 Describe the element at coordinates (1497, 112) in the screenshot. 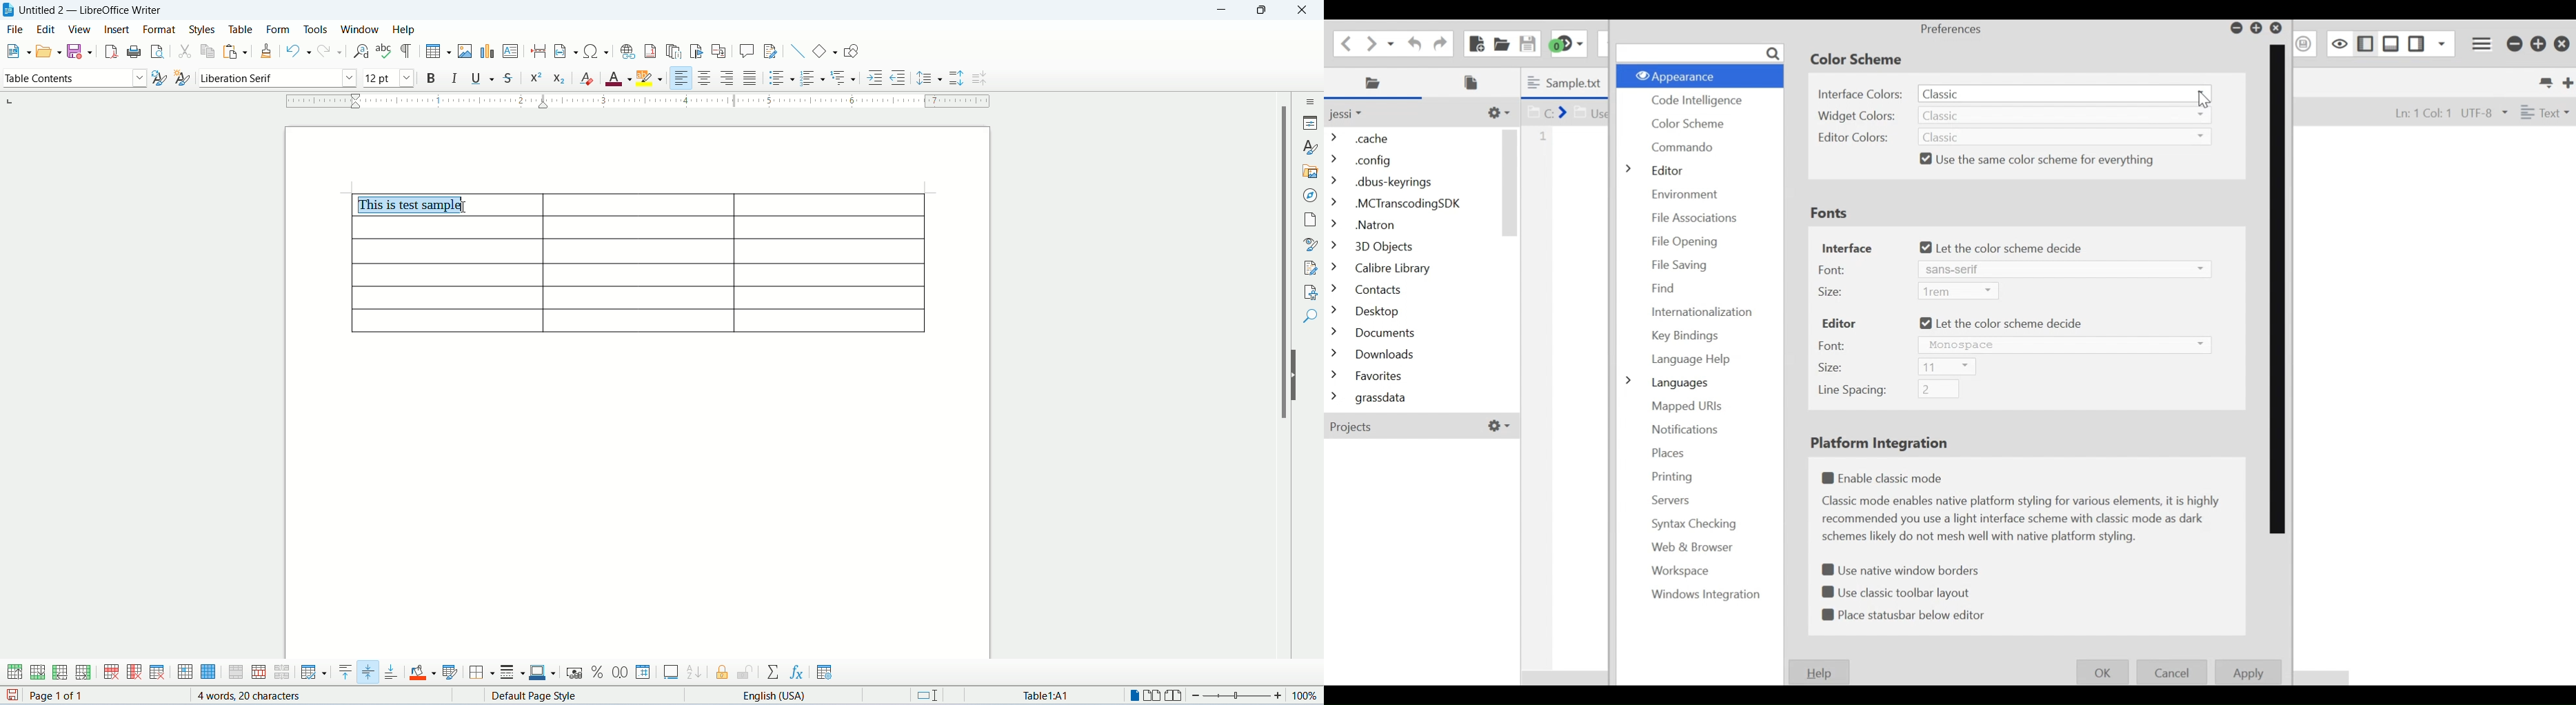

I see `Customize` at that location.